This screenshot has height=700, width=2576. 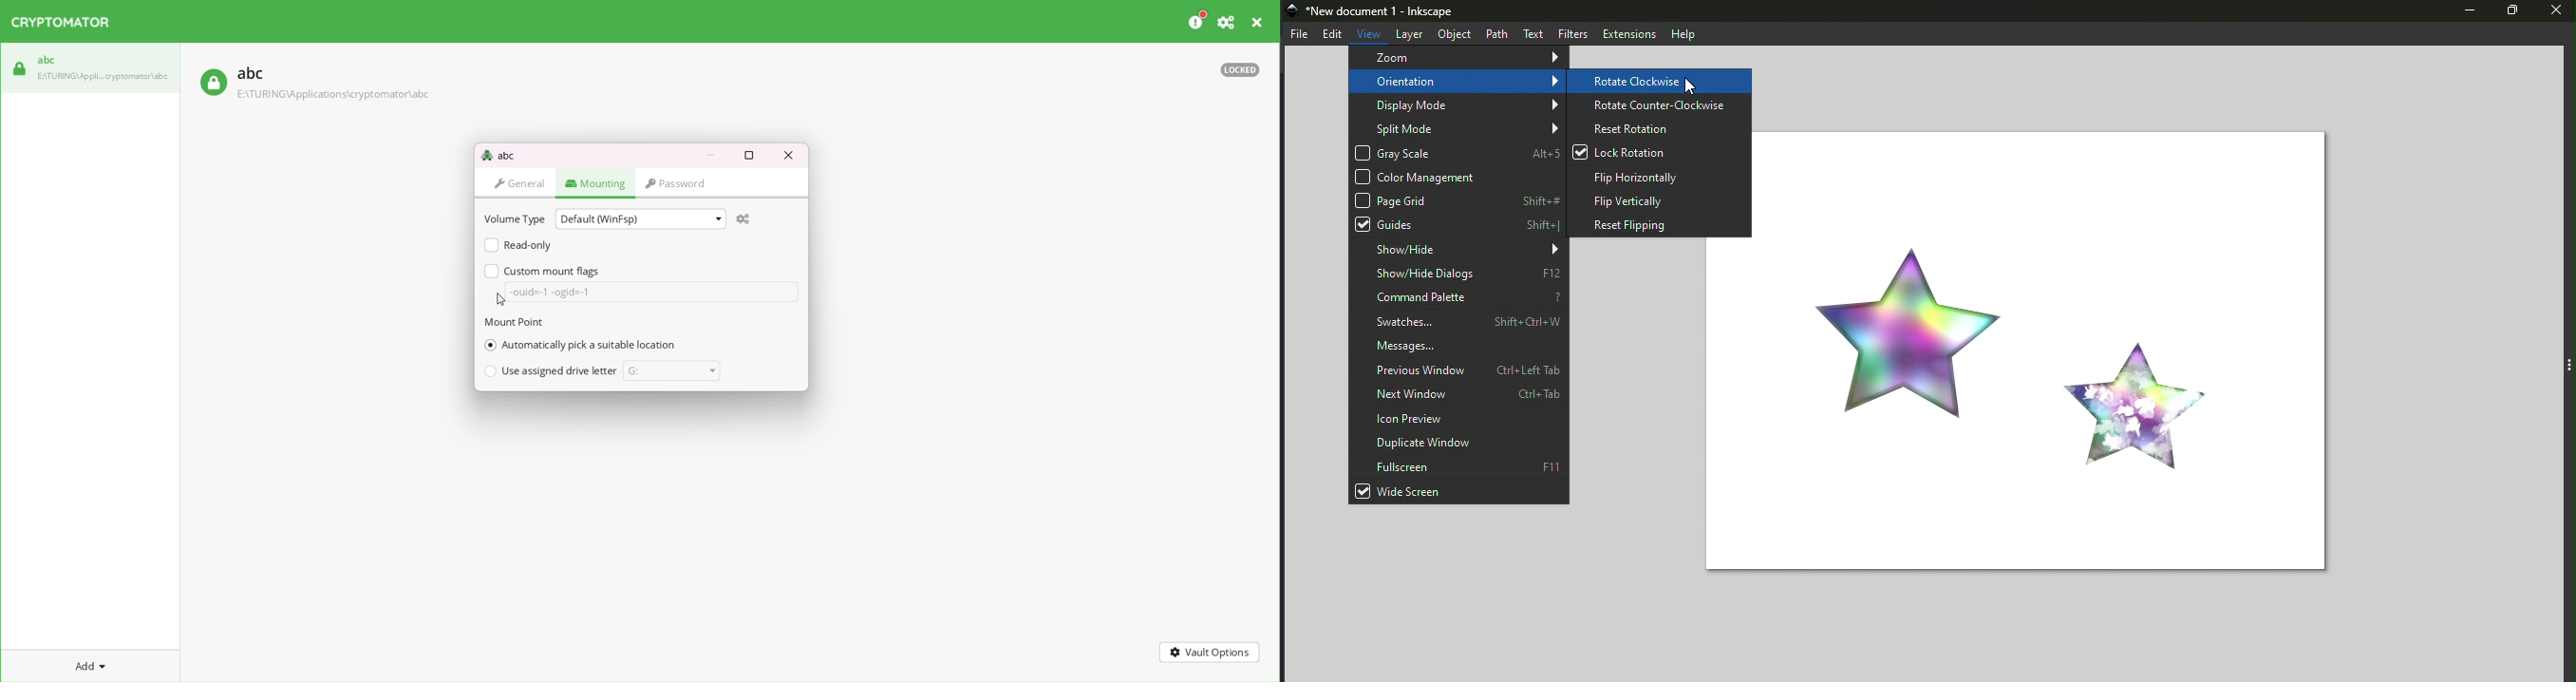 What do you see at coordinates (638, 219) in the screenshot?
I see `default` at bounding box center [638, 219].